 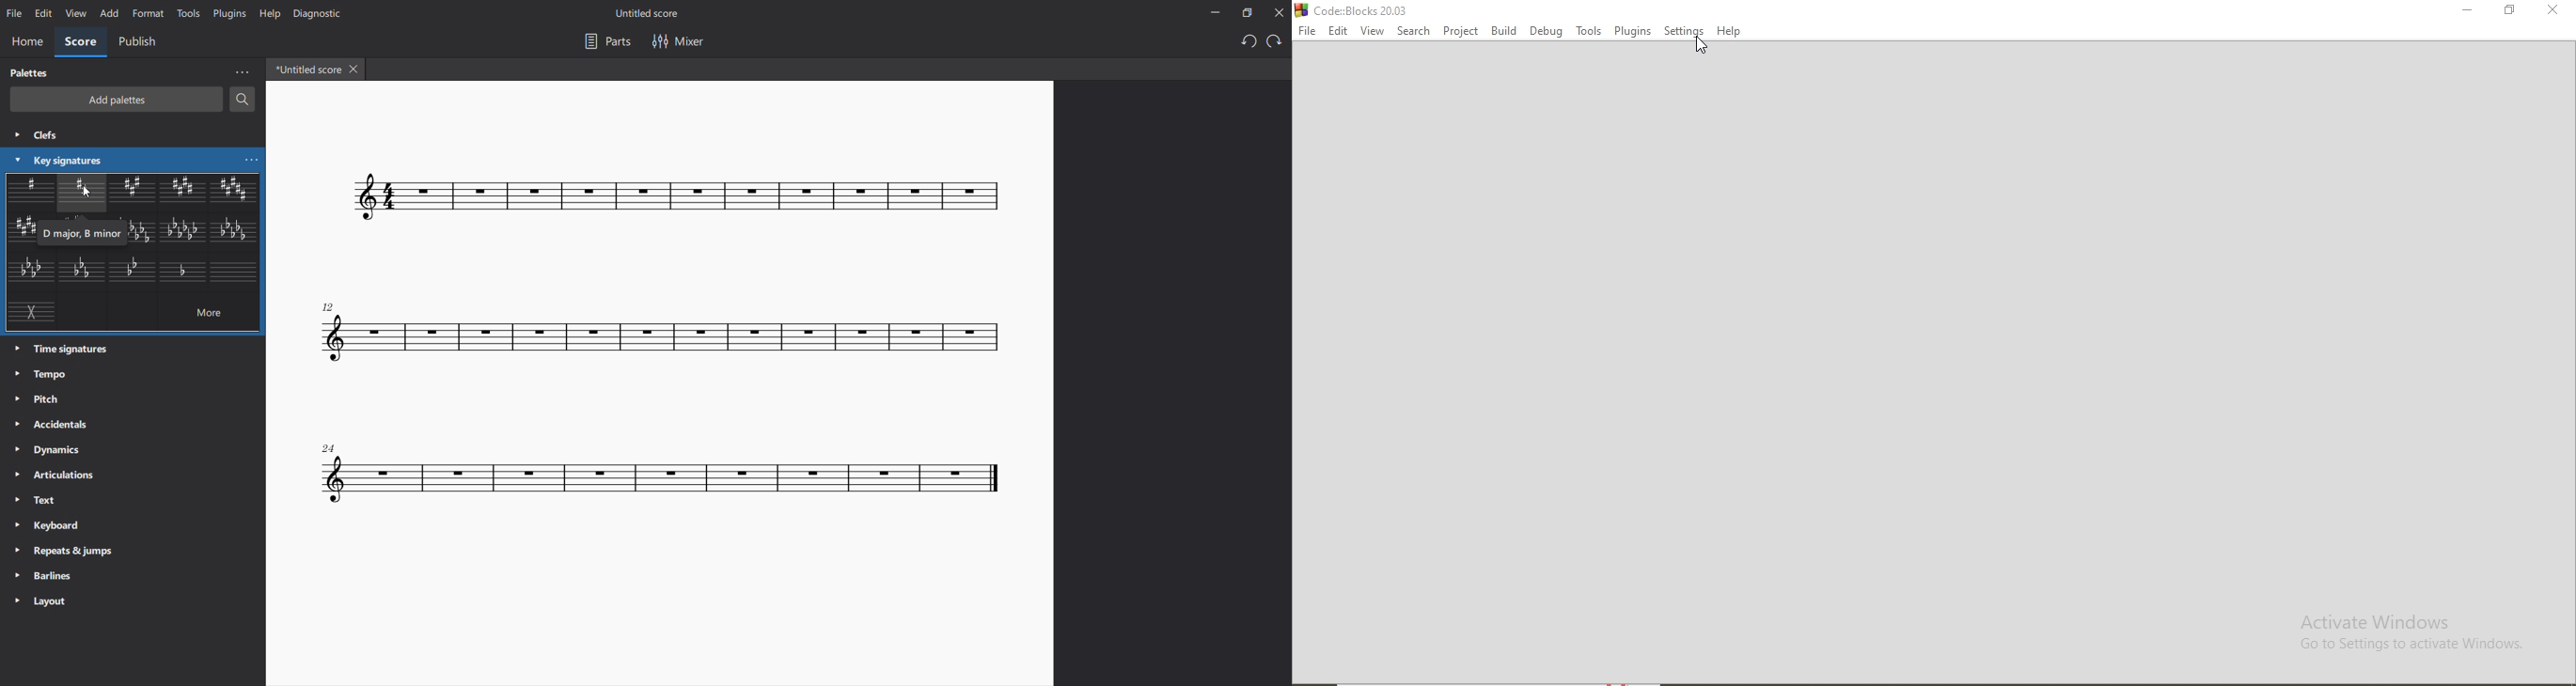 What do you see at coordinates (1278, 12) in the screenshot?
I see `close` at bounding box center [1278, 12].